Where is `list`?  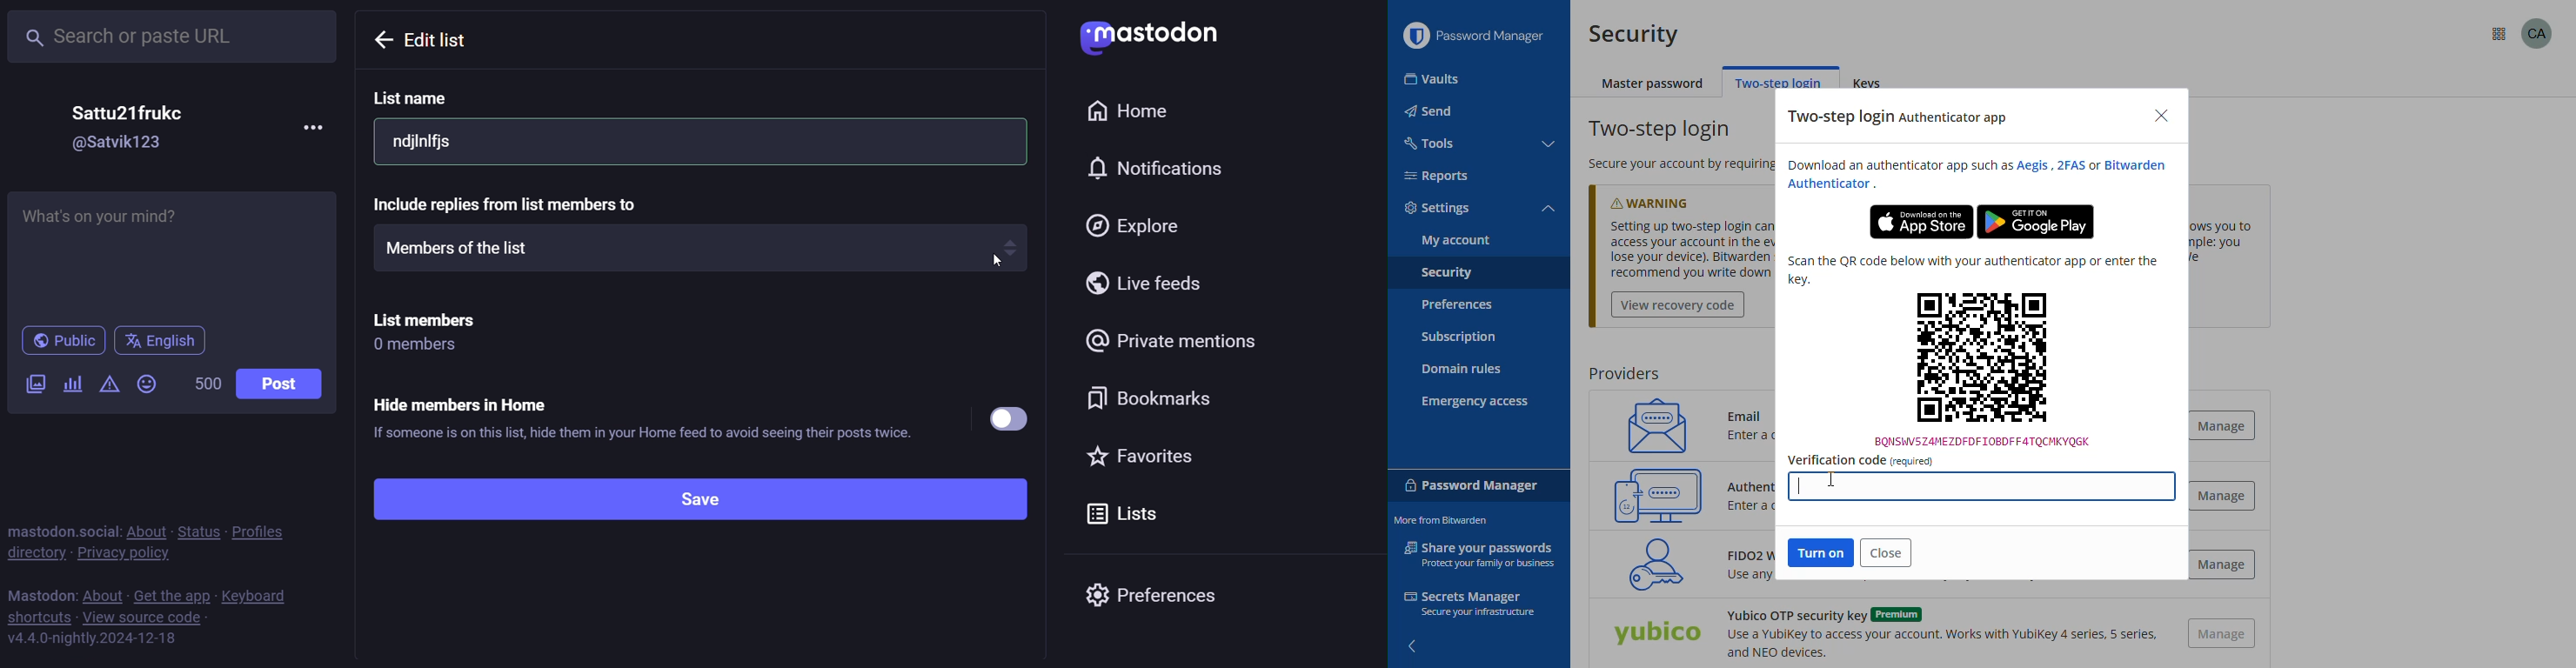
list is located at coordinates (1124, 512).